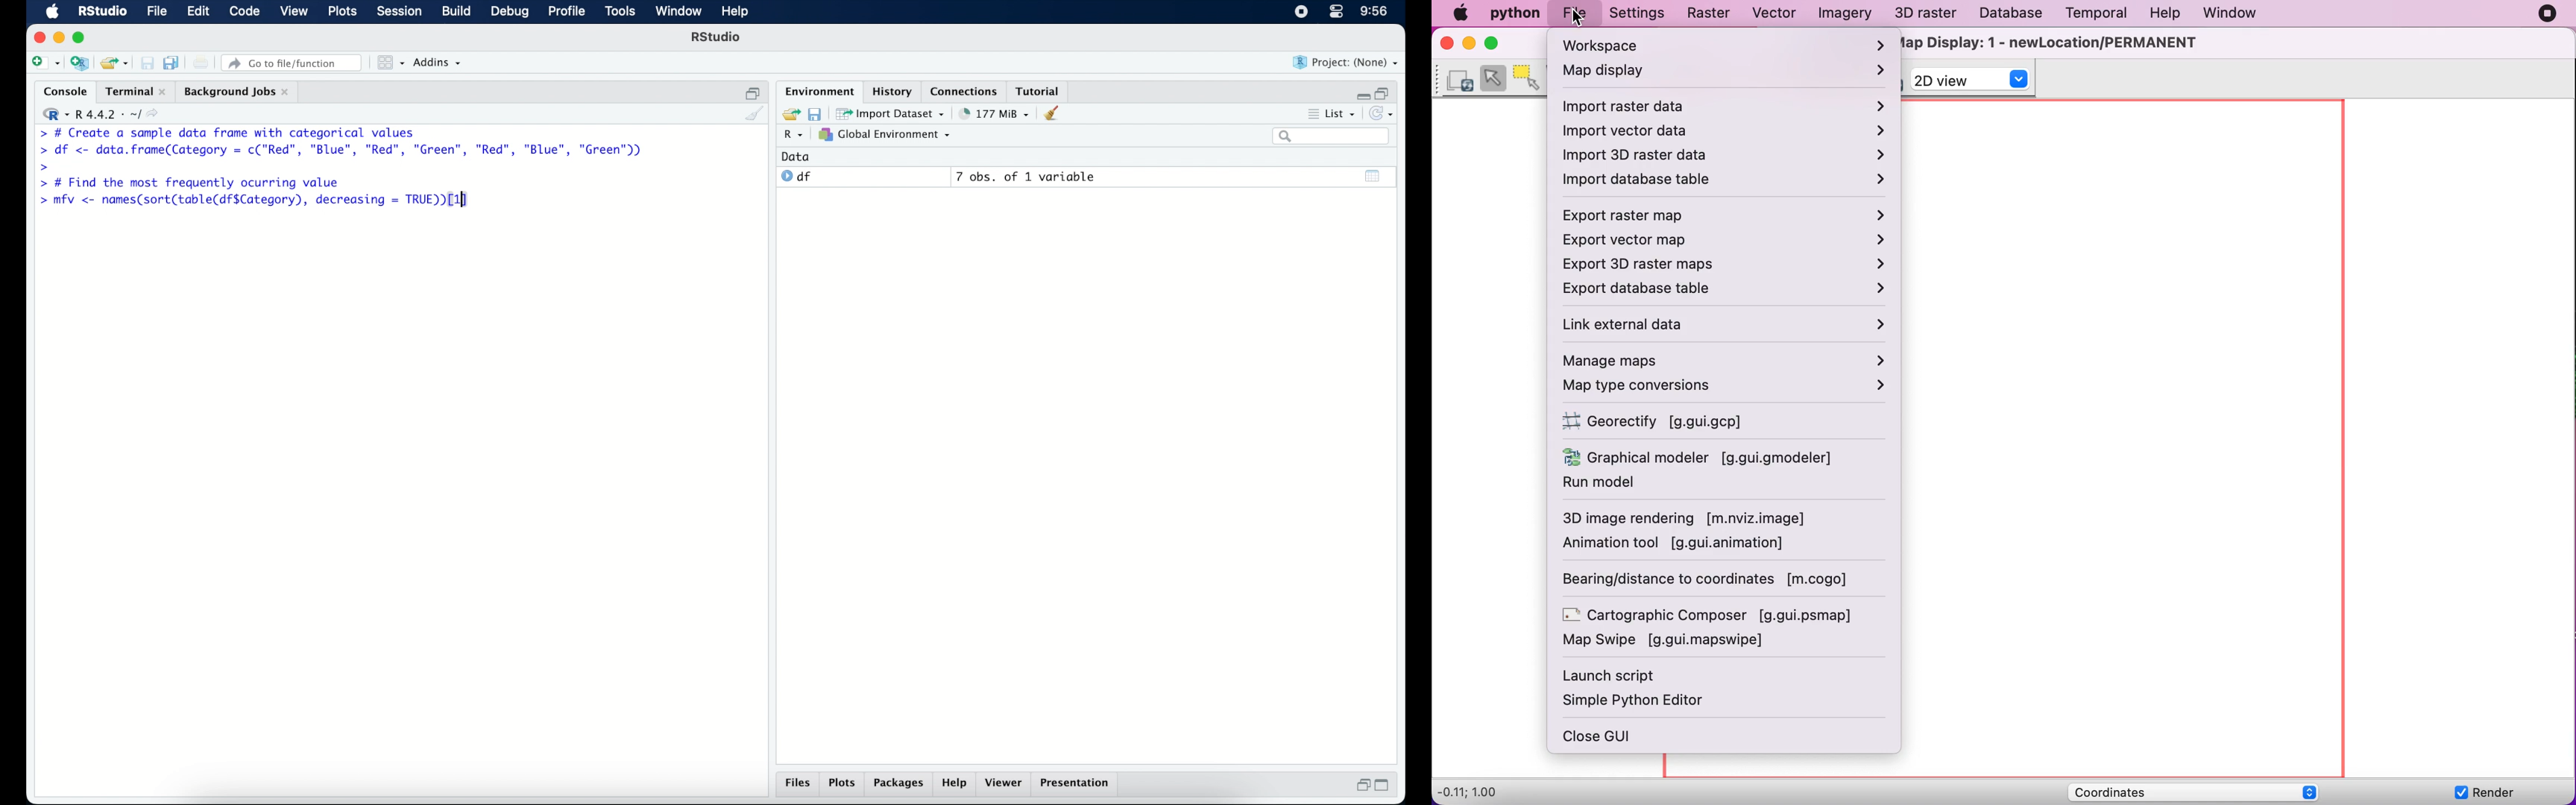 The width and height of the screenshot is (2576, 812). Describe the element at coordinates (1078, 784) in the screenshot. I see `presentation` at that location.